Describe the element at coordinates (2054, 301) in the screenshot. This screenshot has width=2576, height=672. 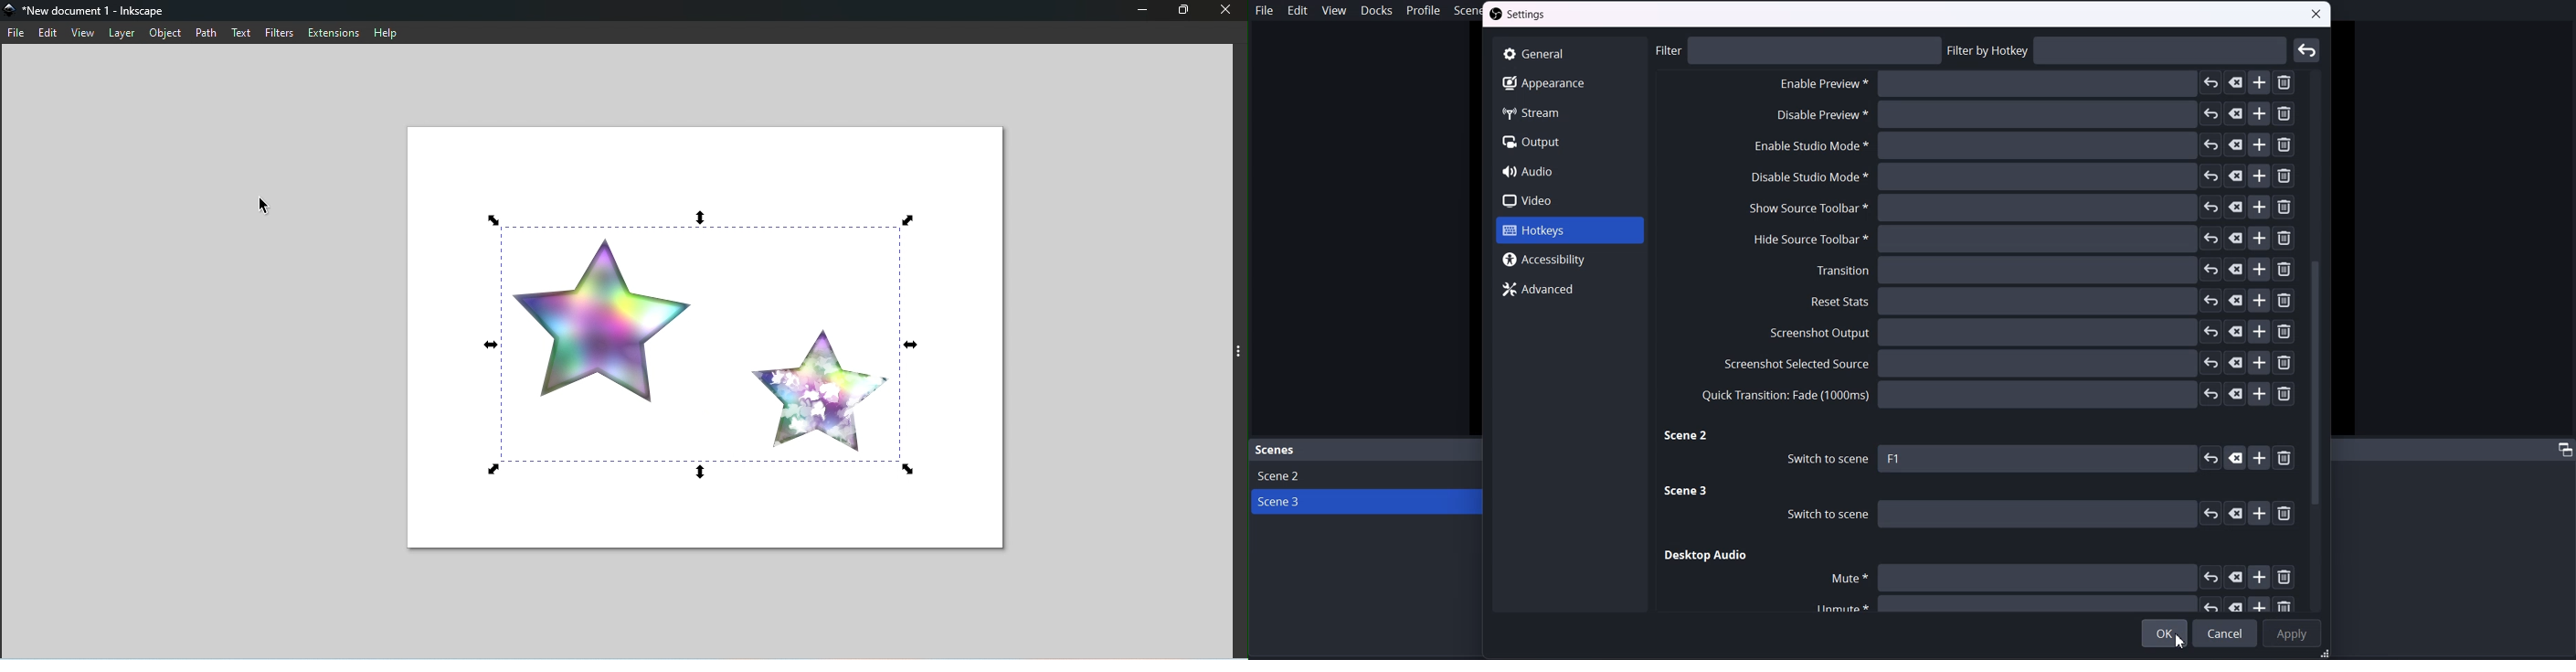
I see `Reset stats` at that location.